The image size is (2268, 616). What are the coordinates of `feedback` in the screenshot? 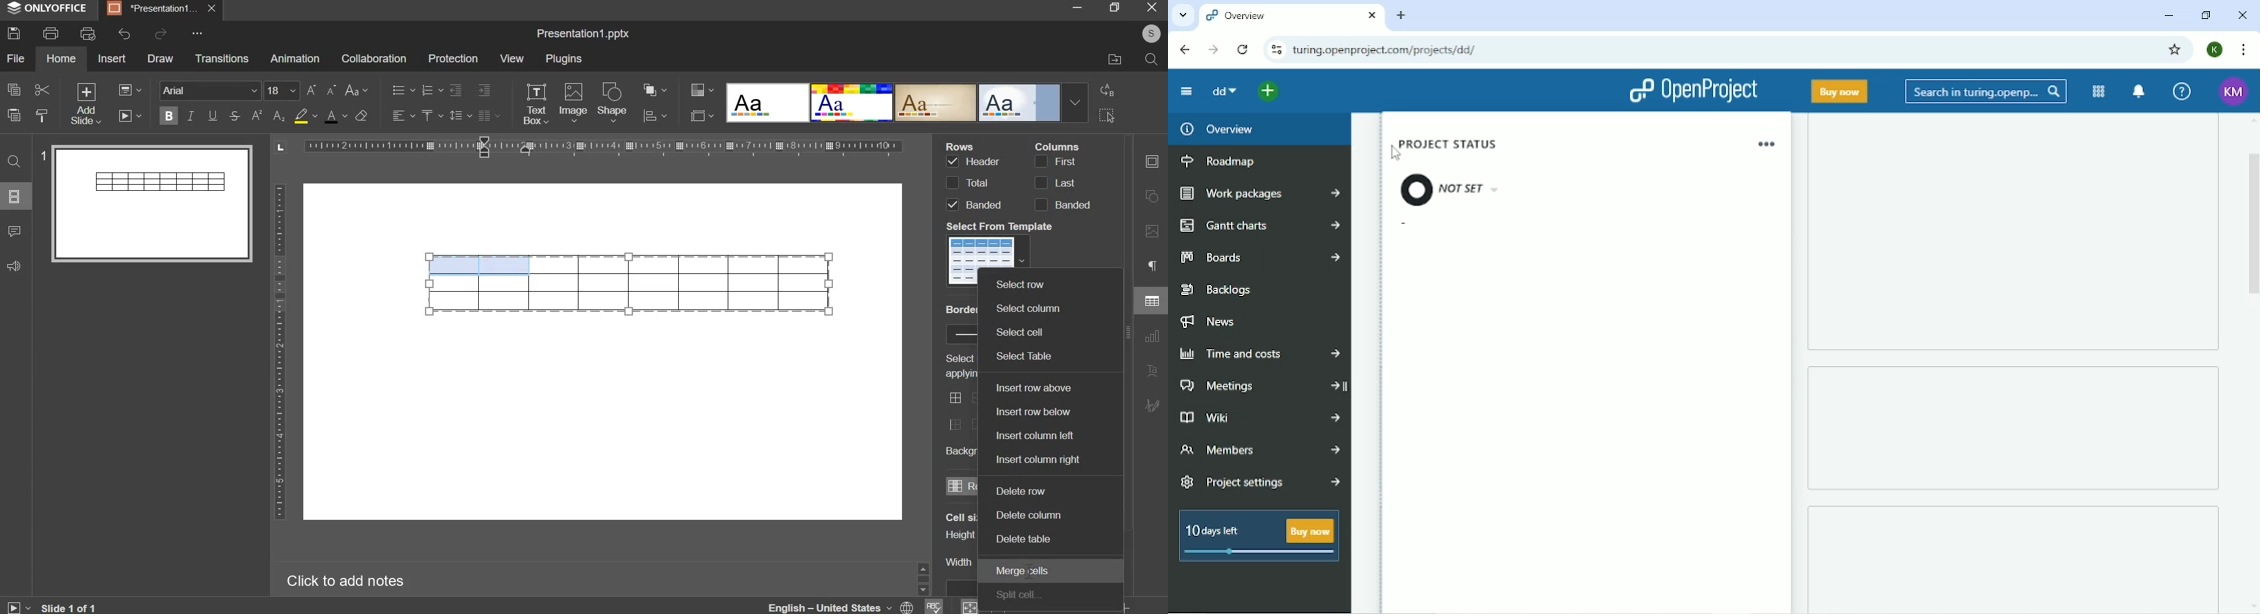 It's located at (12, 267).